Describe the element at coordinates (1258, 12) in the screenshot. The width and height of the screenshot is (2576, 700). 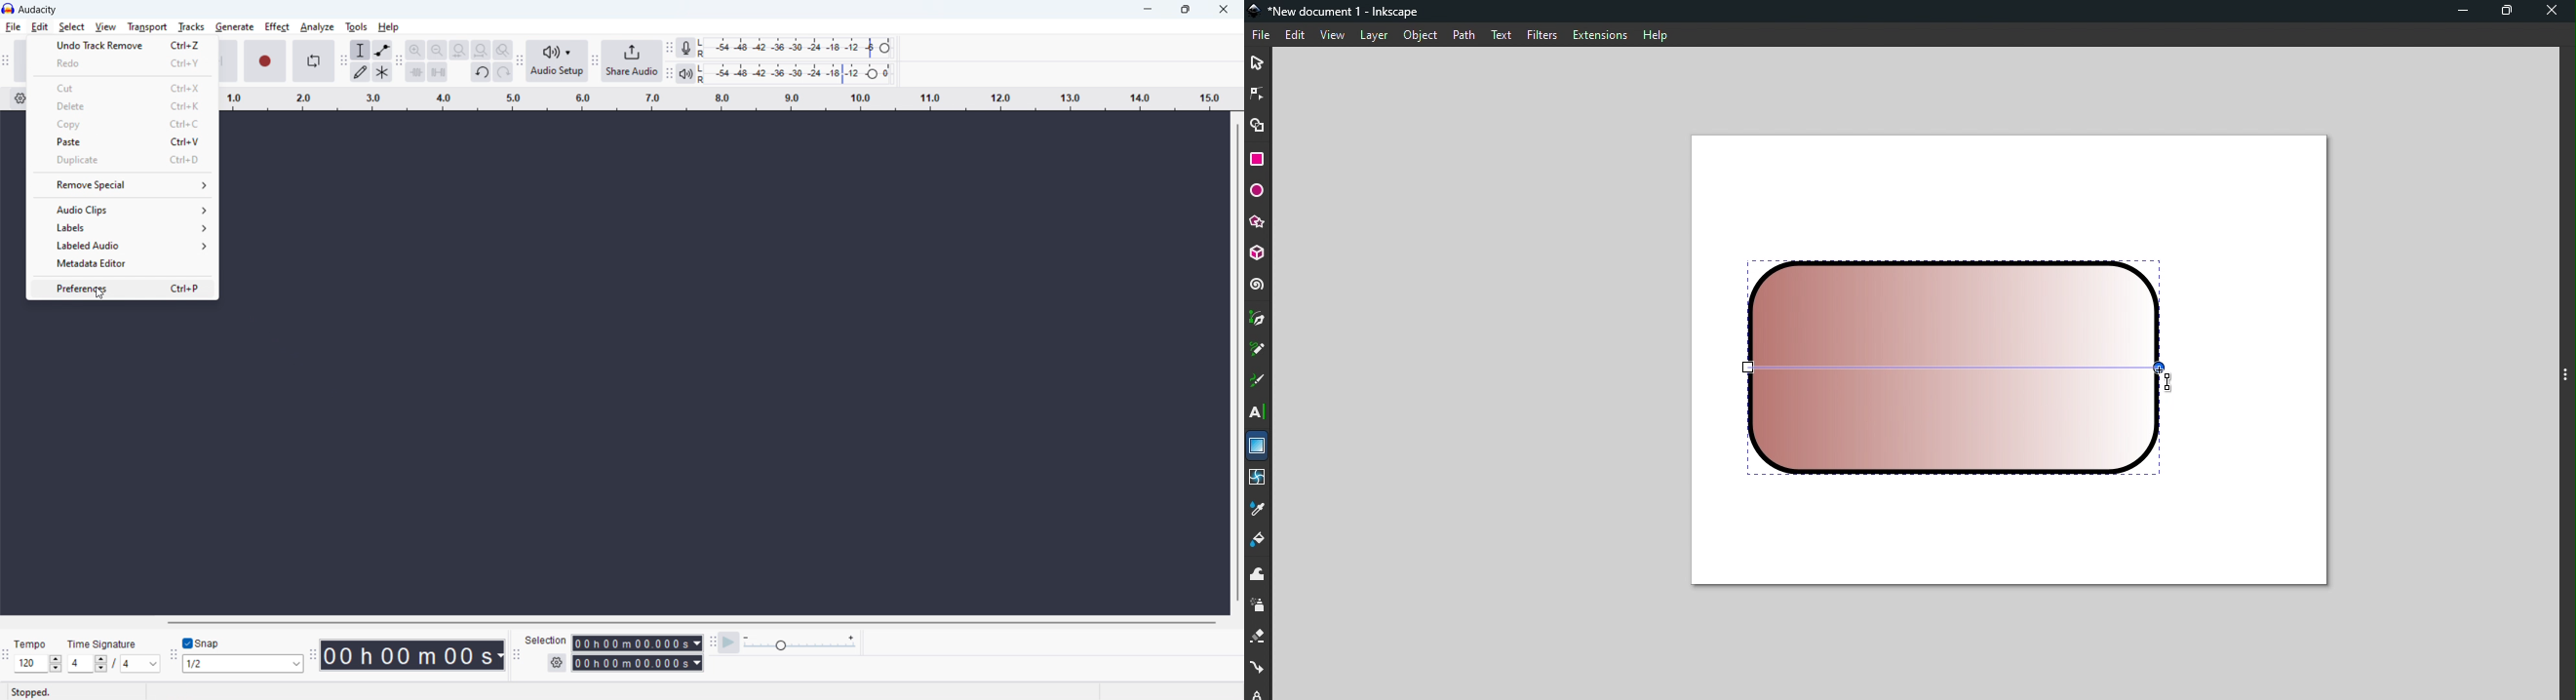
I see `logo` at that location.